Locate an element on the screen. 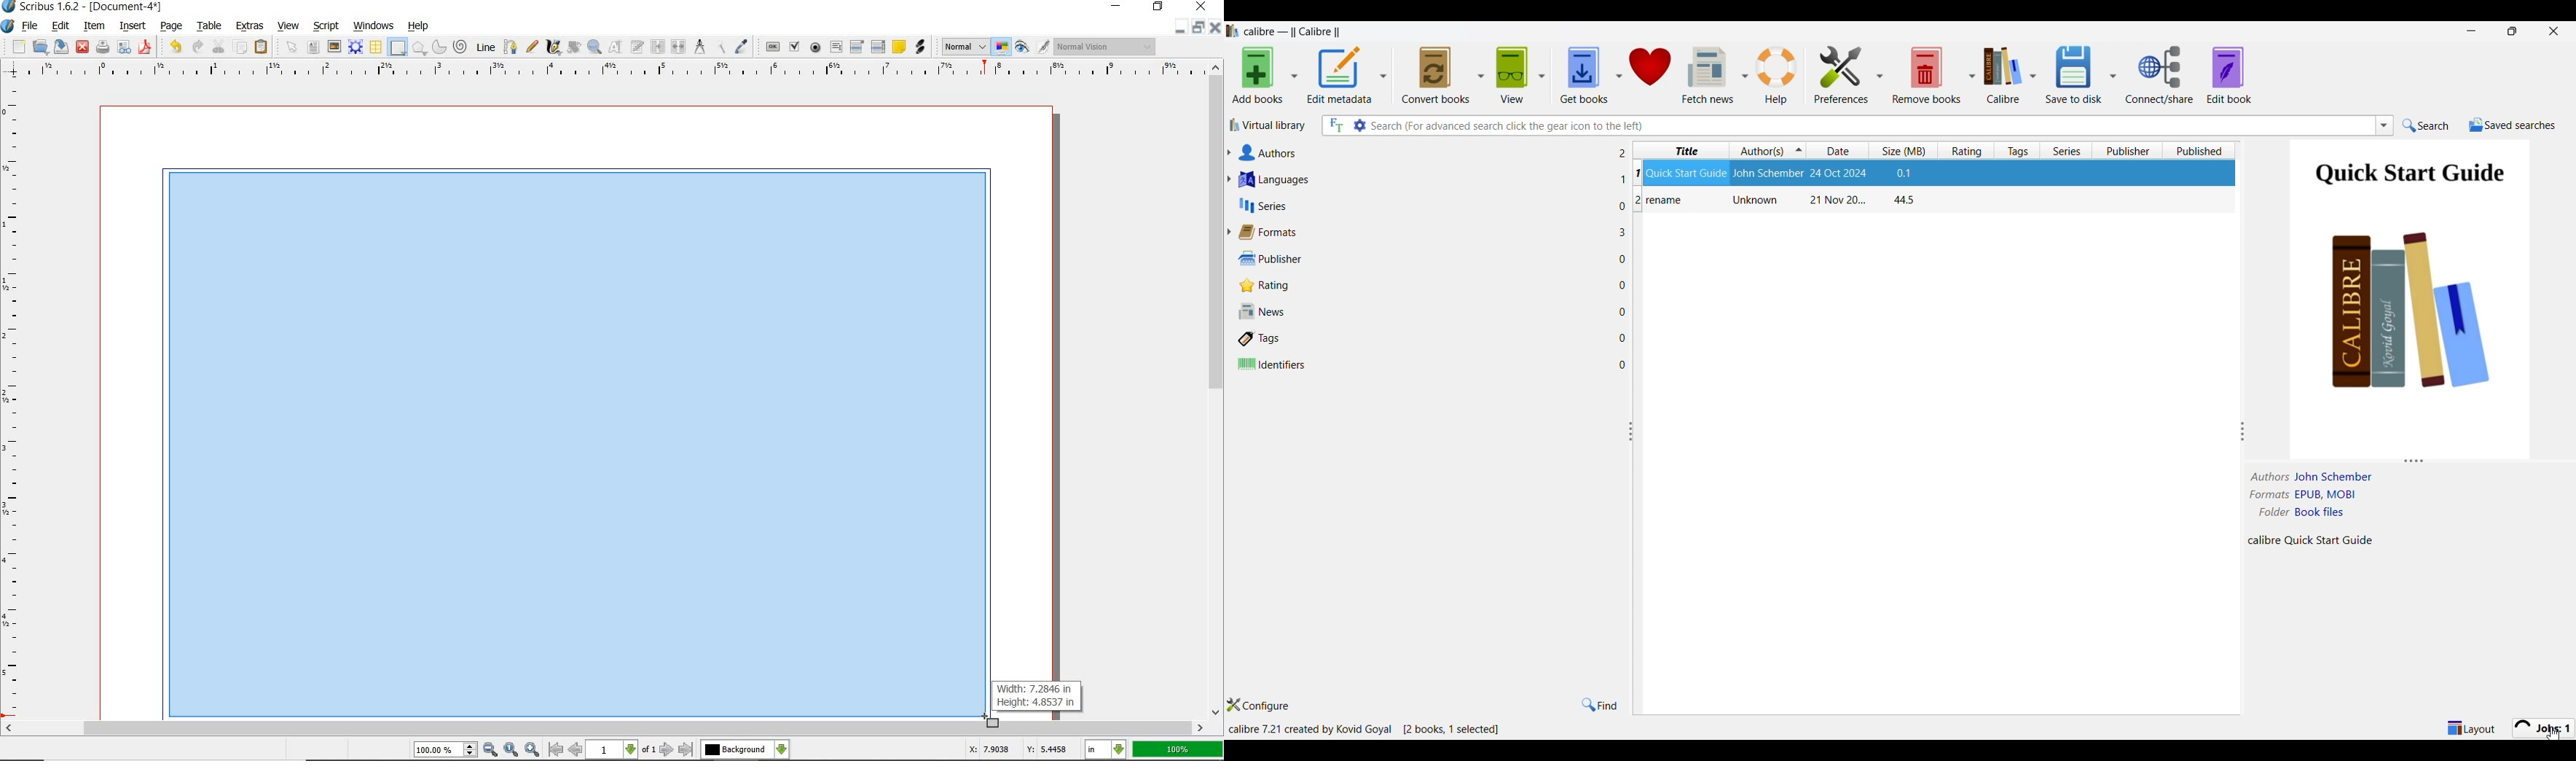 Image resolution: width=2576 pixels, height=784 pixels. Series column is located at coordinates (2066, 150).